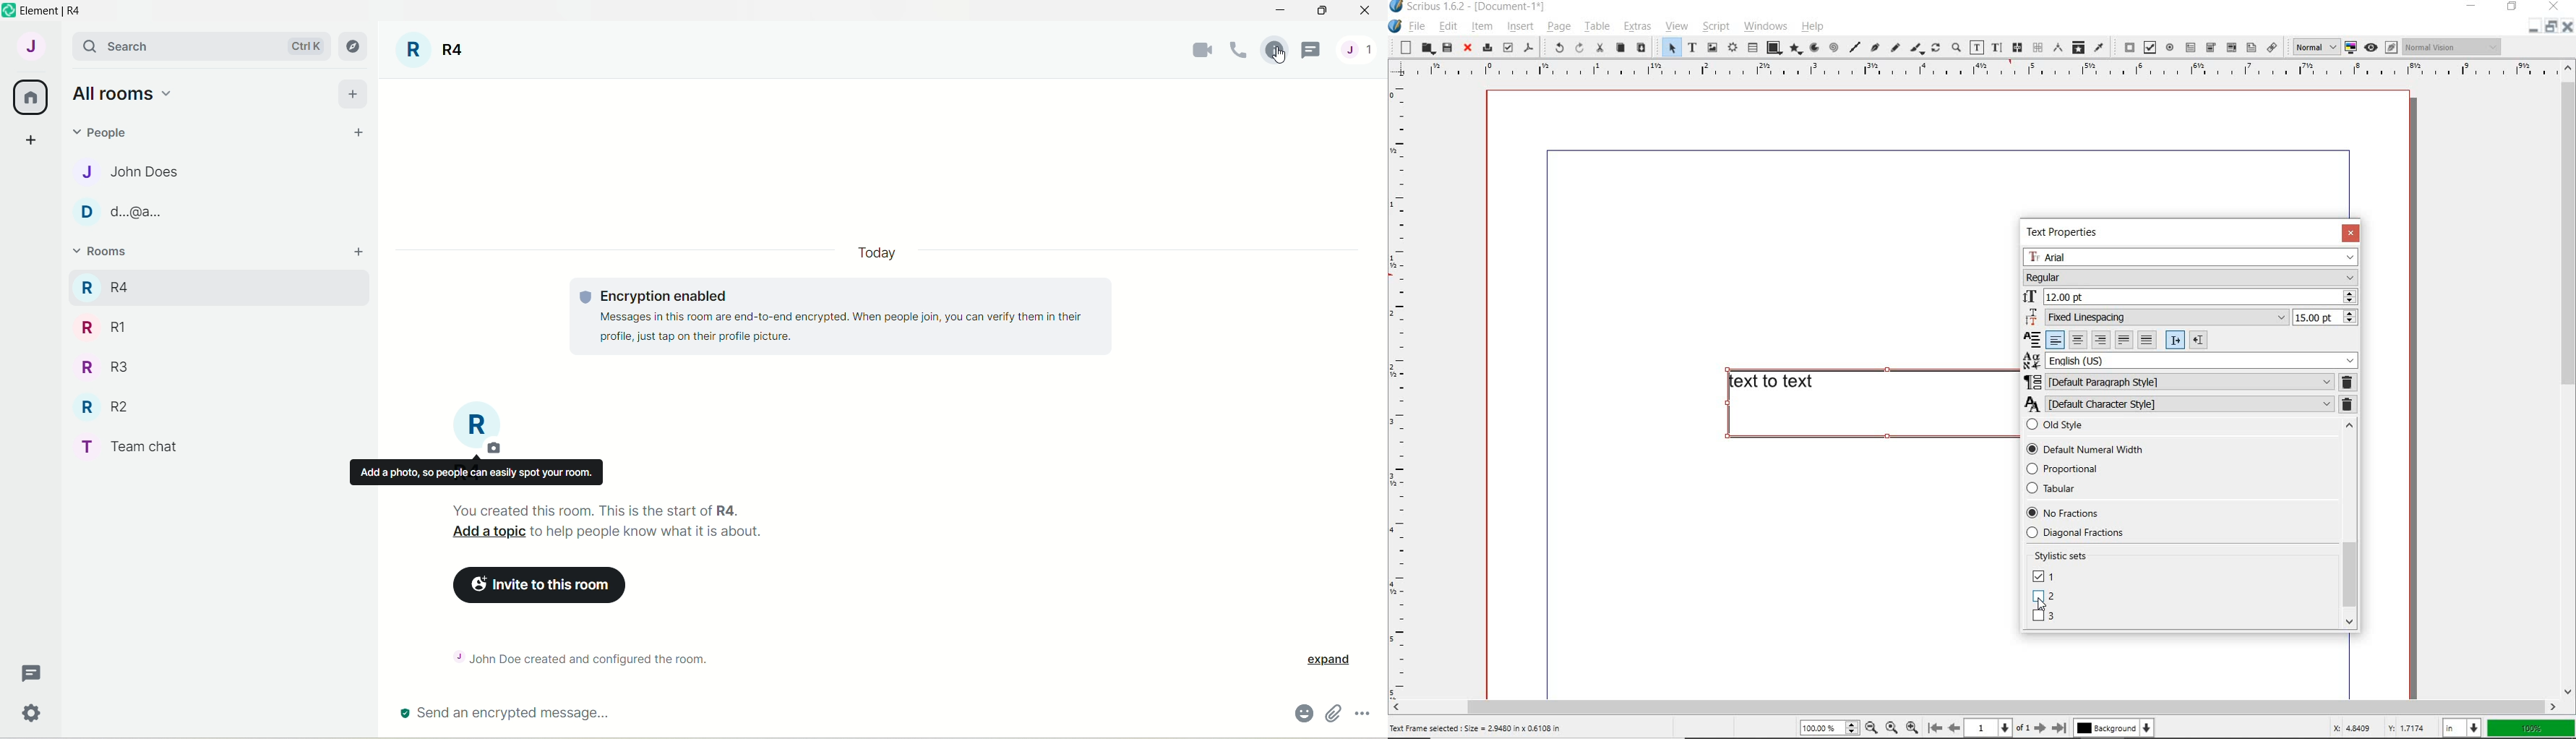  Describe the element at coordinates (2097, 532) in the screenshot. I see `Diagonal fractions` at that location.